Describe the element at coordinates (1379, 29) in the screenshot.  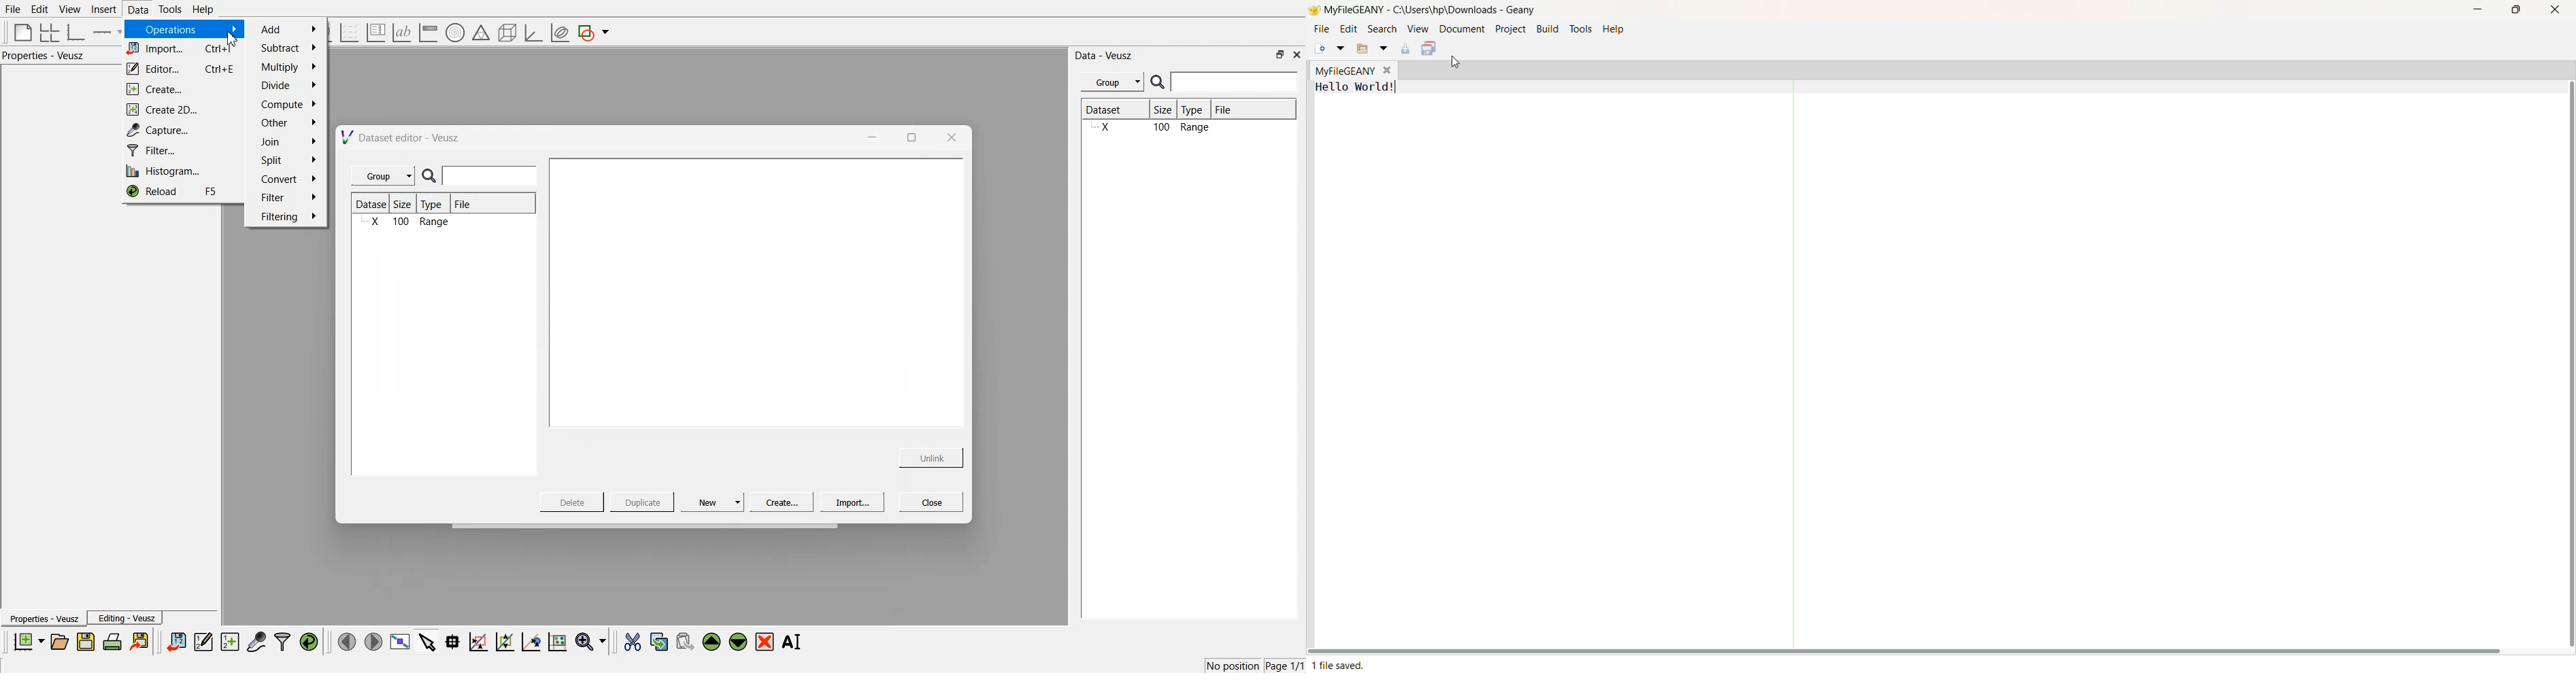
I see `Search` at that location.